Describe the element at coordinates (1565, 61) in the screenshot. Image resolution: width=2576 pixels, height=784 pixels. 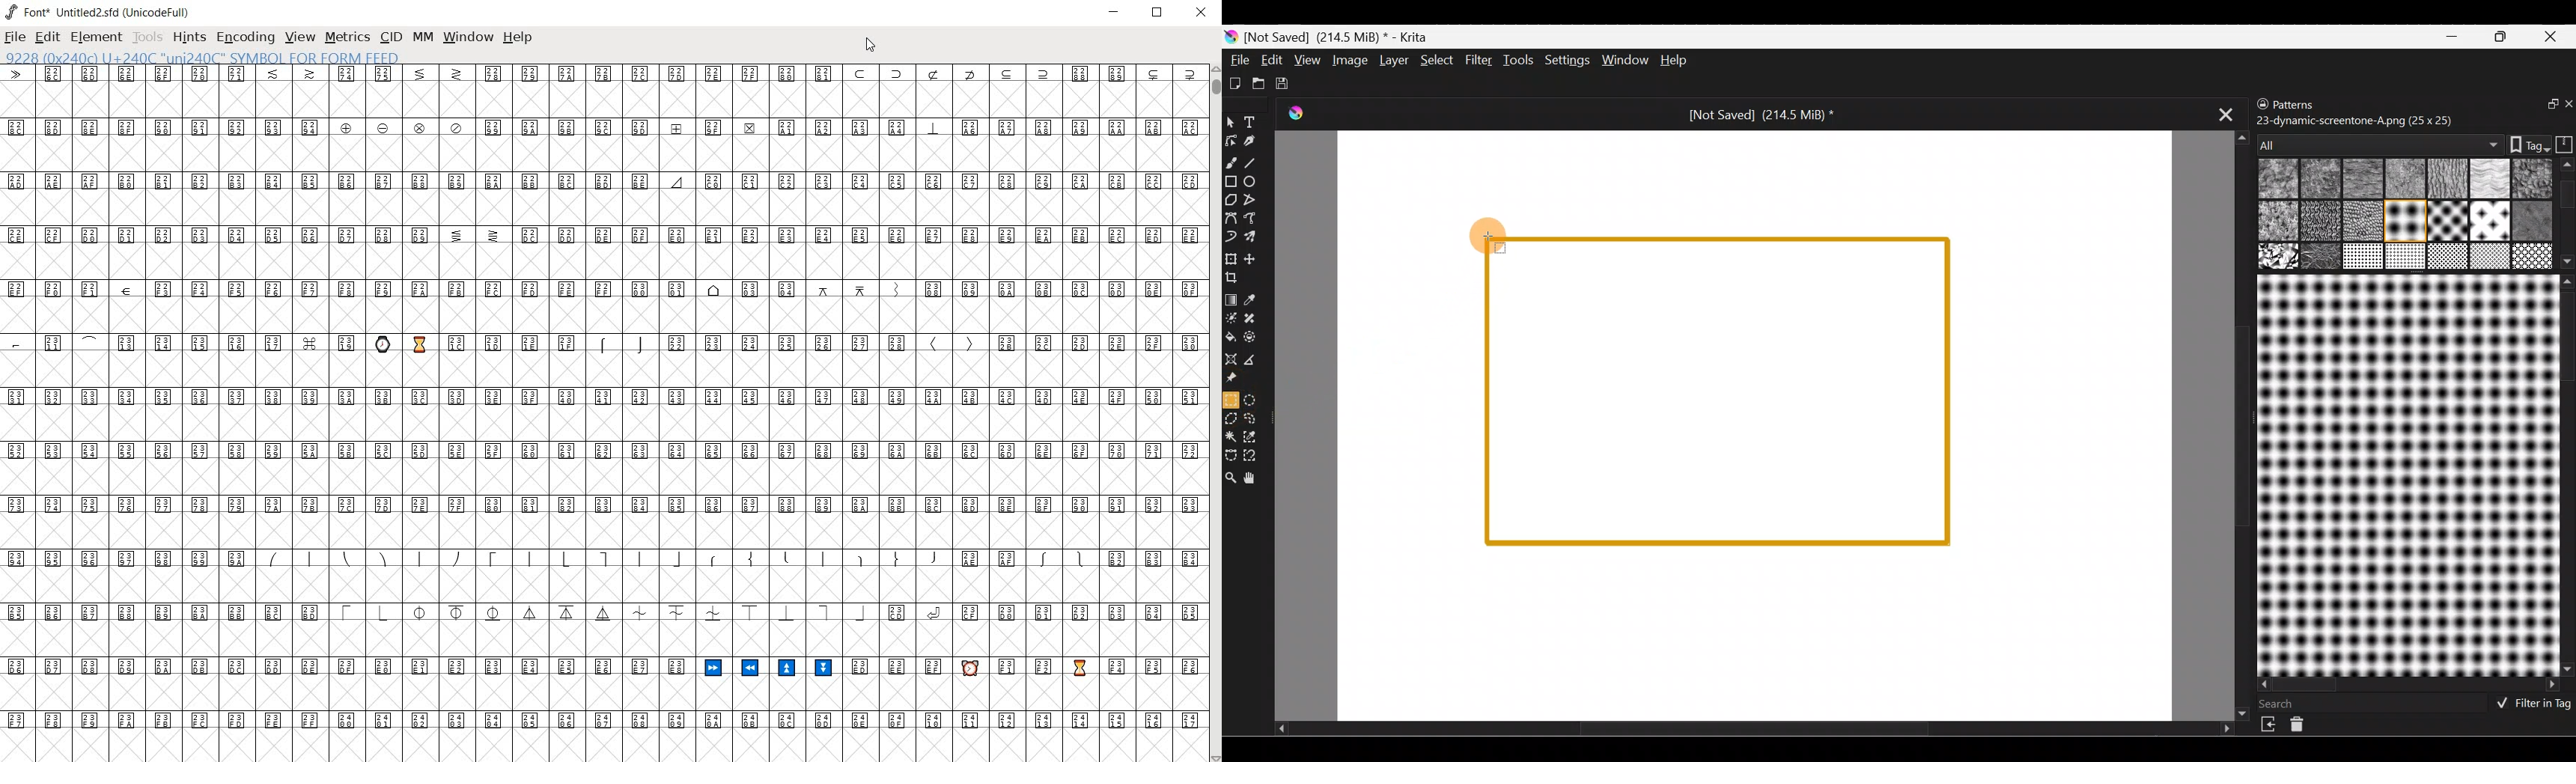
I see `Settings` at that location.